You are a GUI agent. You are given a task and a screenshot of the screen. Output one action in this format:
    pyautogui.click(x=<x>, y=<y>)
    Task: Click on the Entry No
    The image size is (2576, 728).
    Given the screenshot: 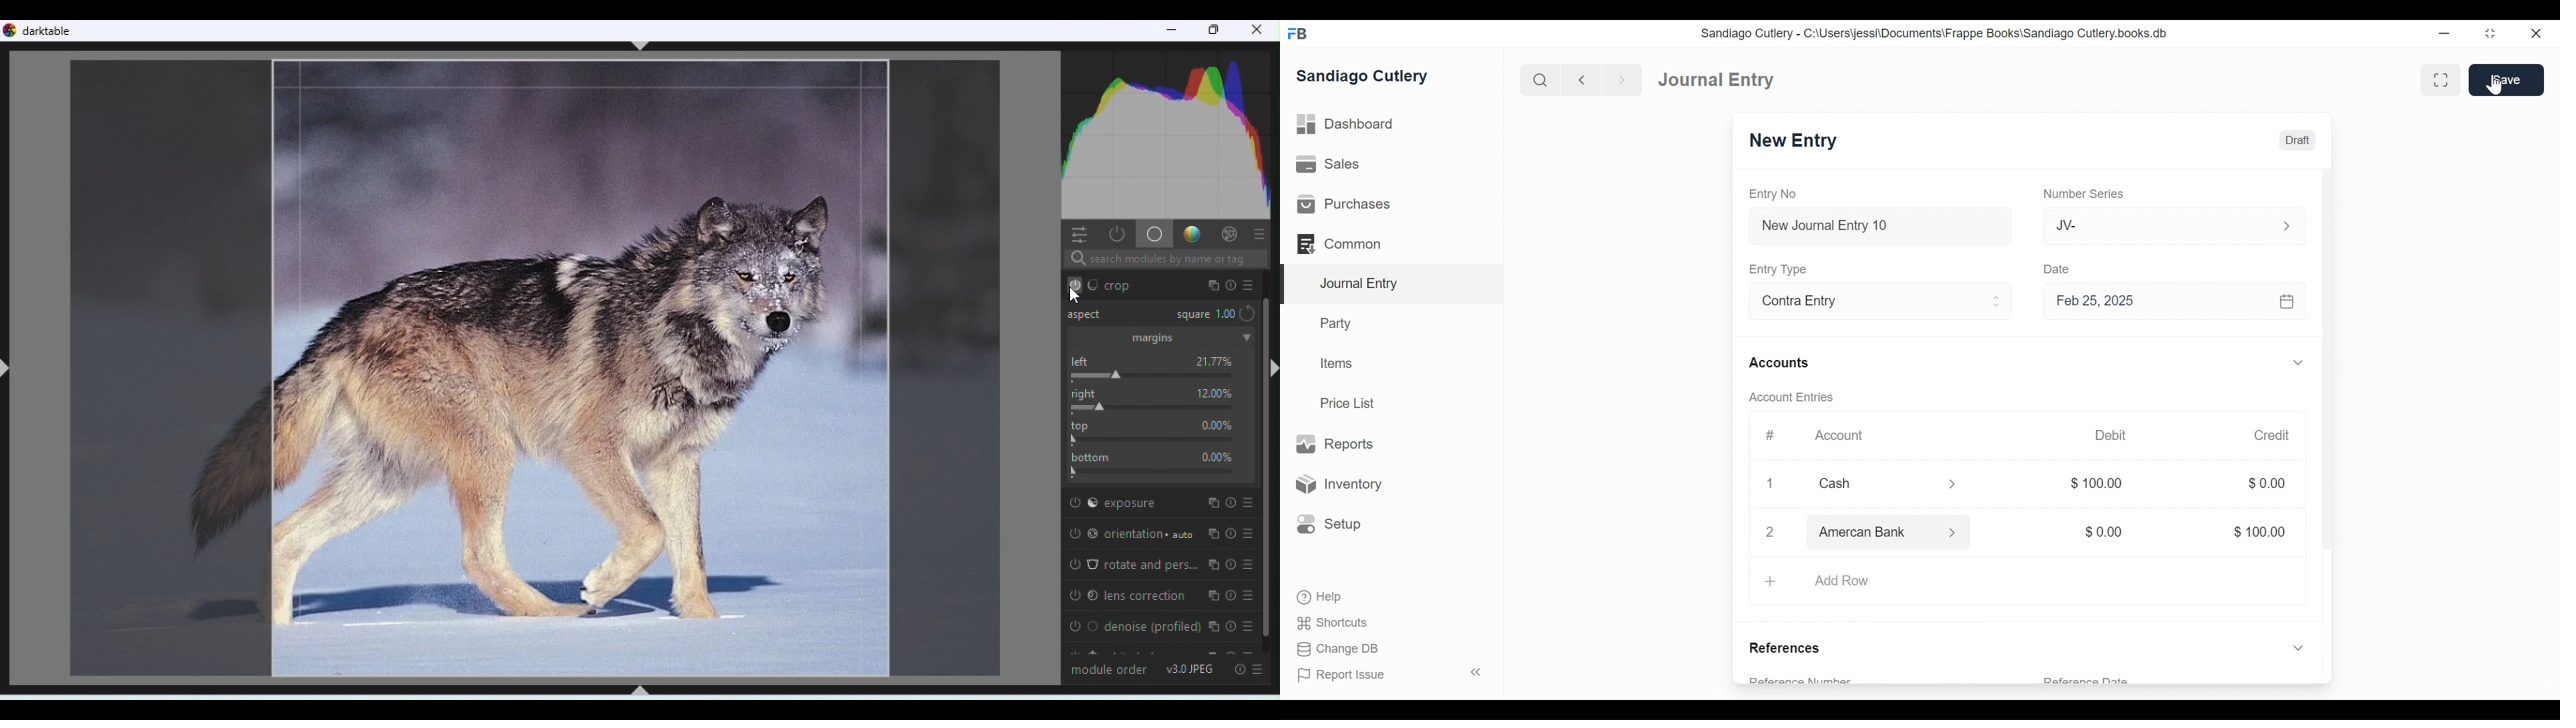 What is the action you would take?
    pyautogui.click(x=1777, y=193)
    